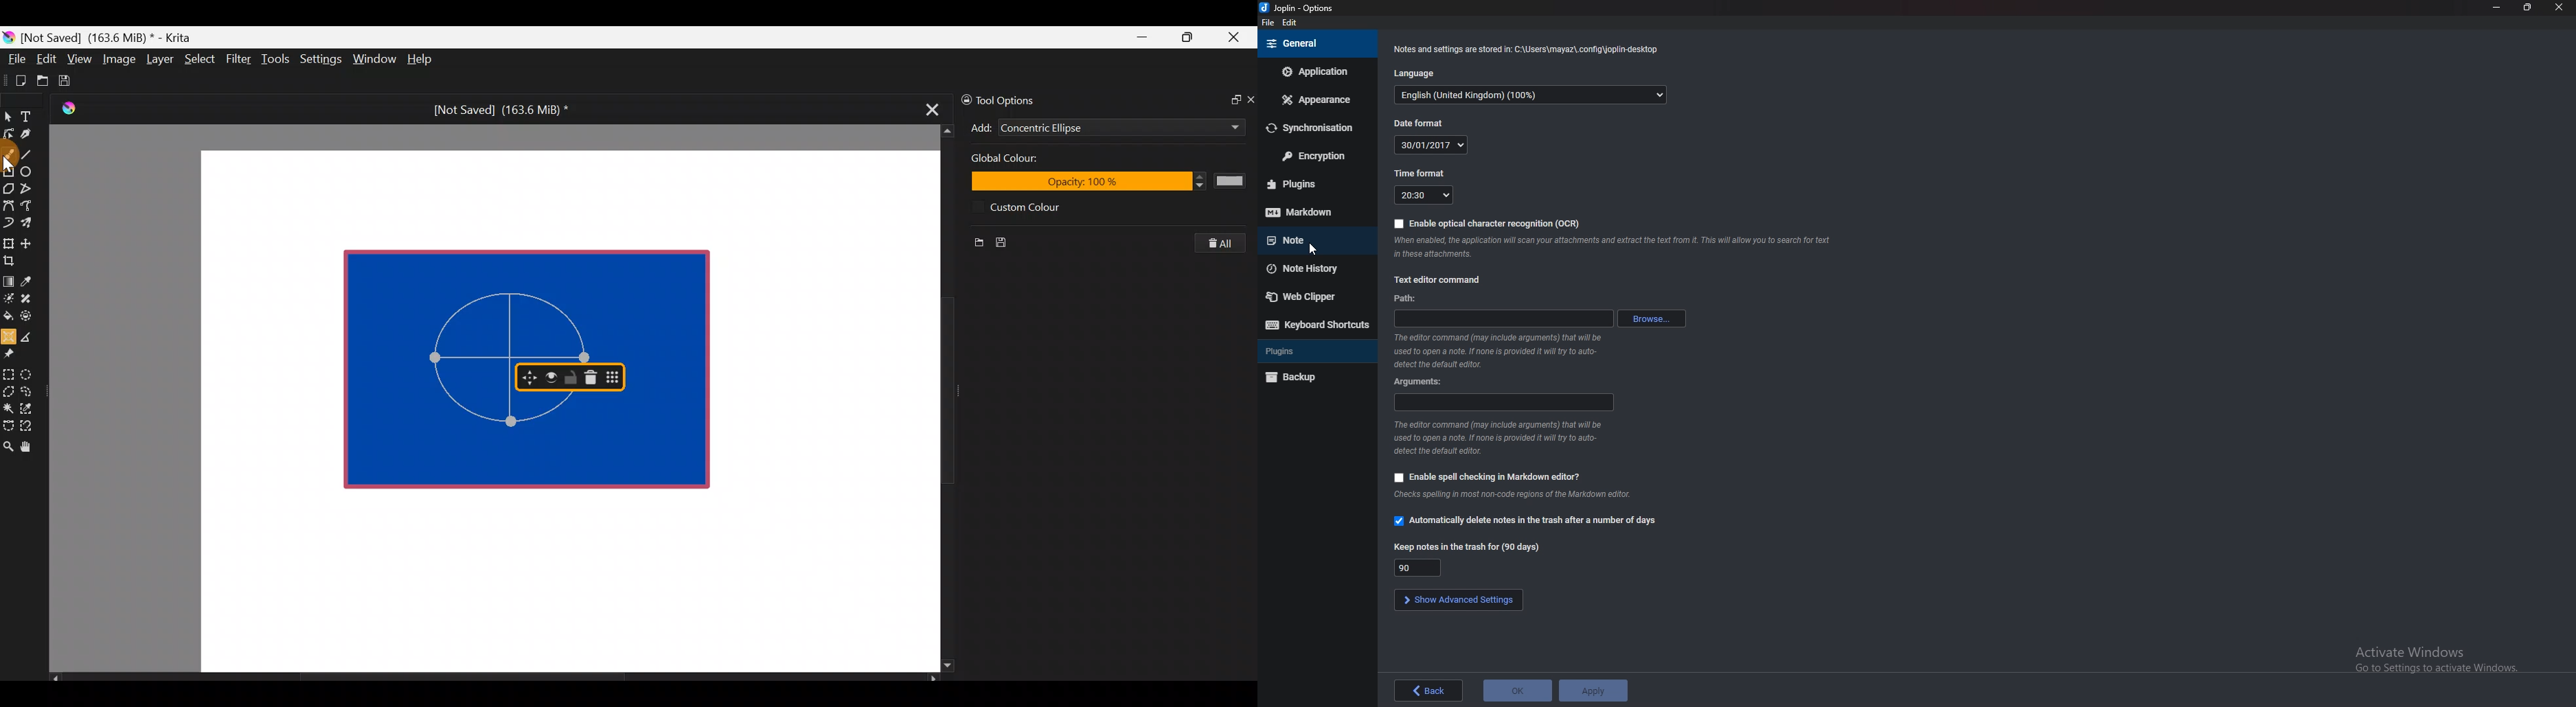 The width and height of the screenshot is (2576, 728). Describe the element at coordinates (31, 189) in the screenshot. I see `Polyline tool` at that location.